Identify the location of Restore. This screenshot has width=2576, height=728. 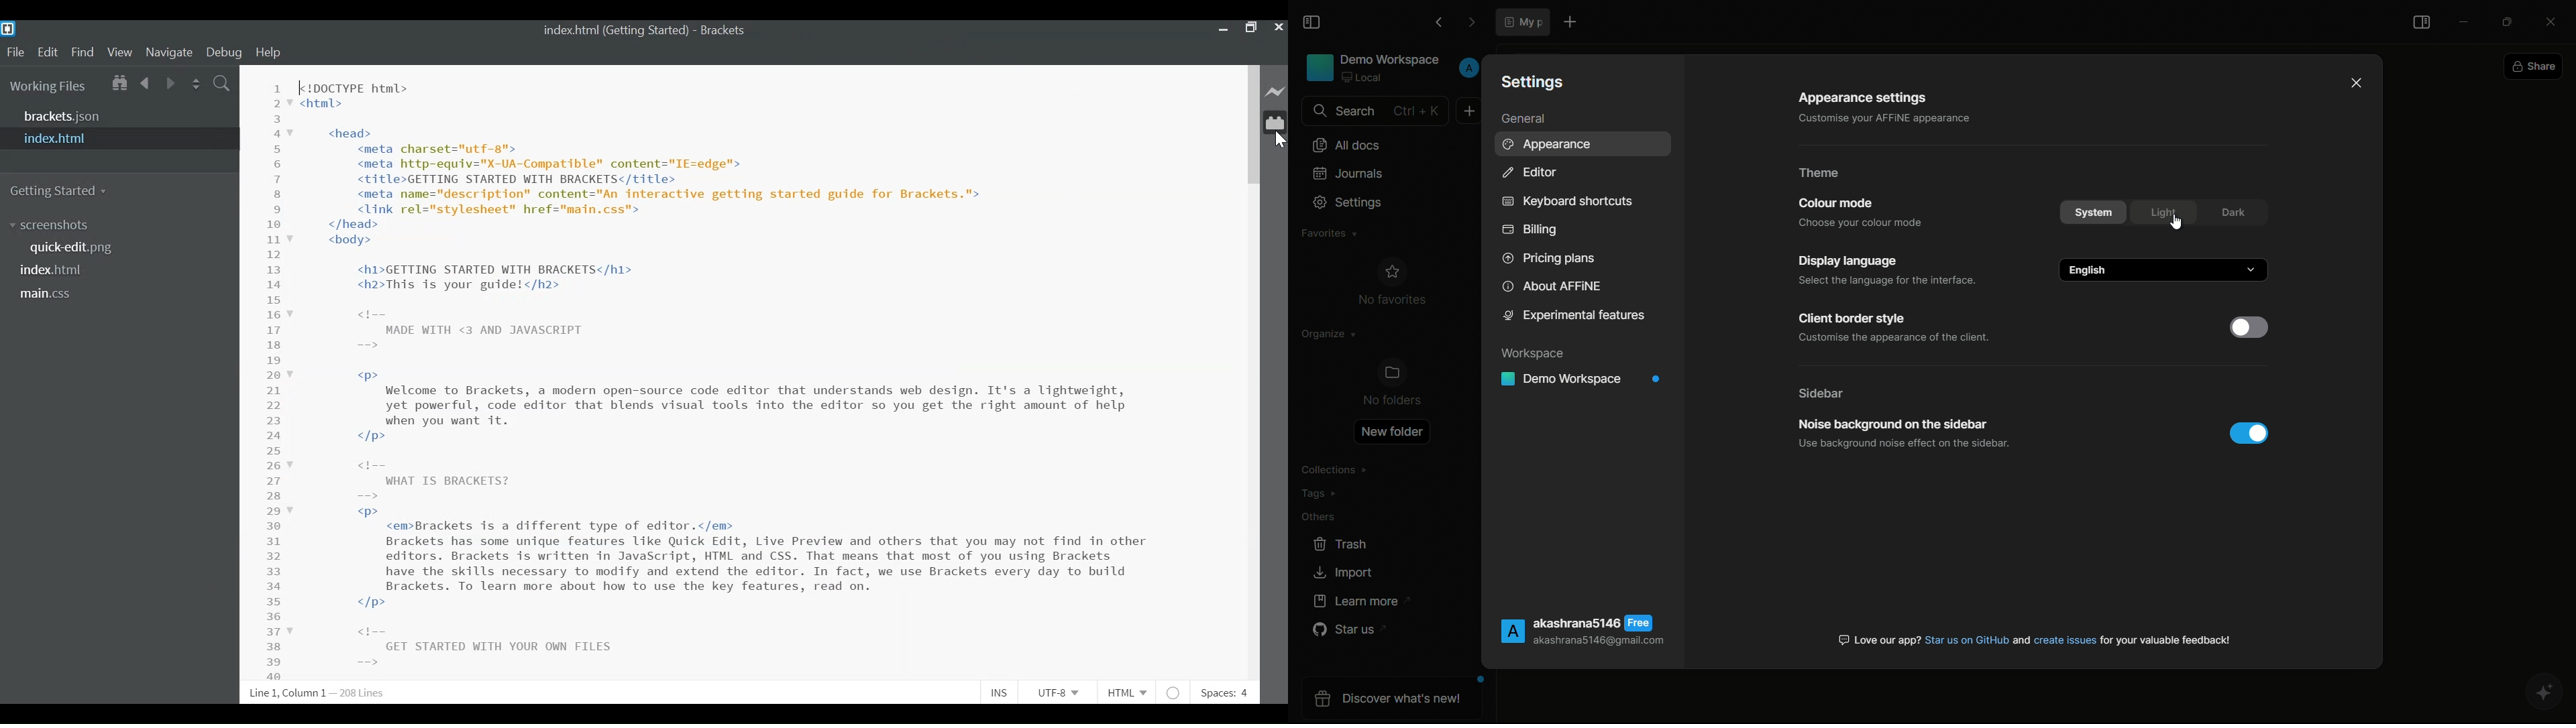
(1250, 29).